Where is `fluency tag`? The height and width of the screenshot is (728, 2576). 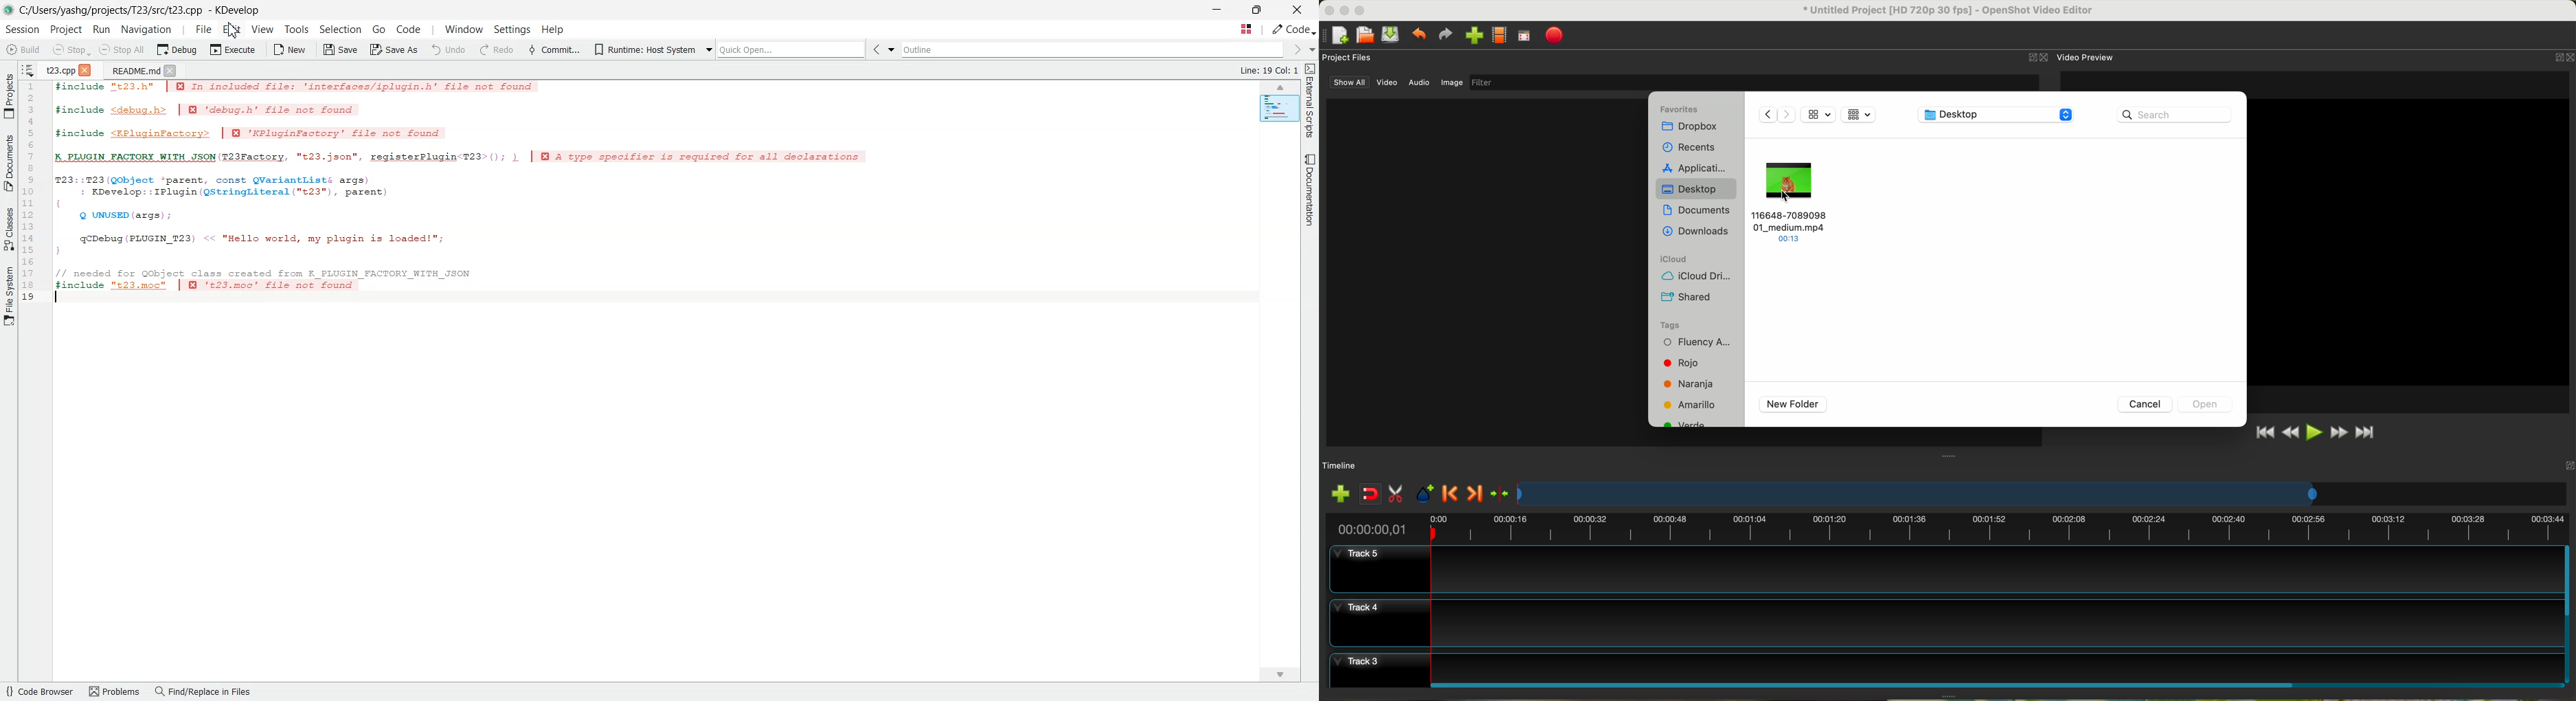
fluency tag is located at coordinates (1695, 343).